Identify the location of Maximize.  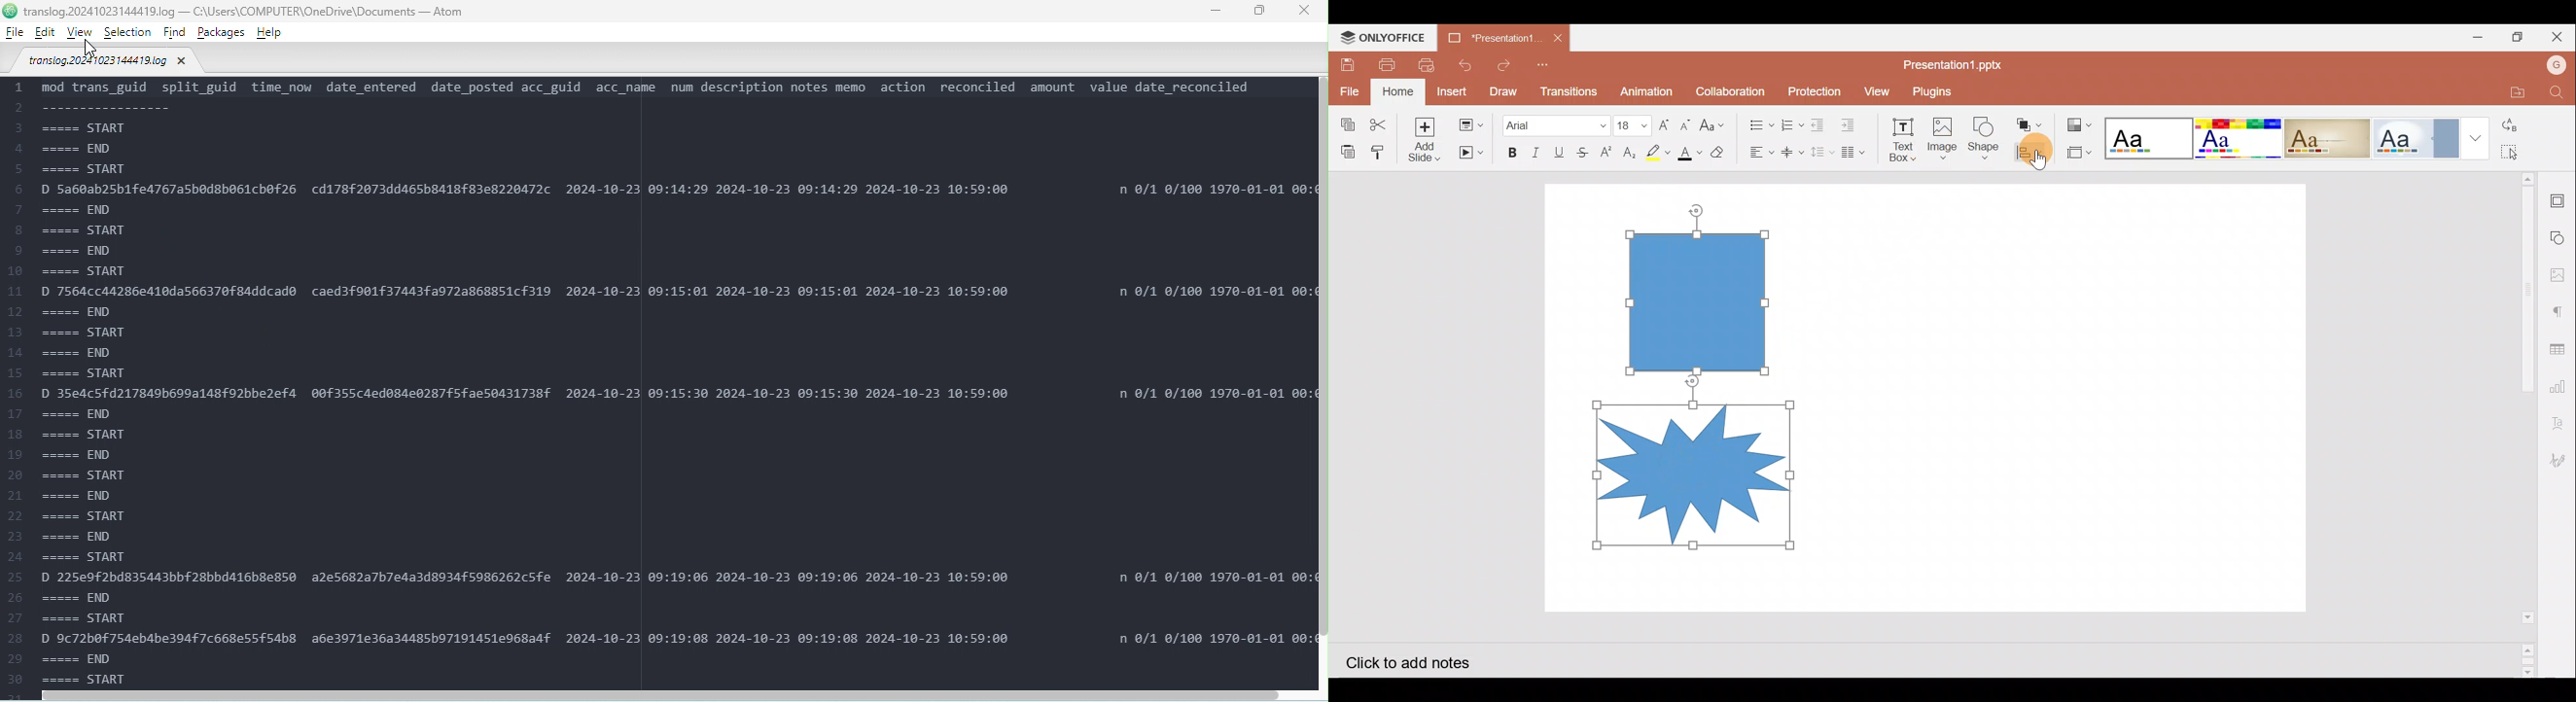
(2519, 37).